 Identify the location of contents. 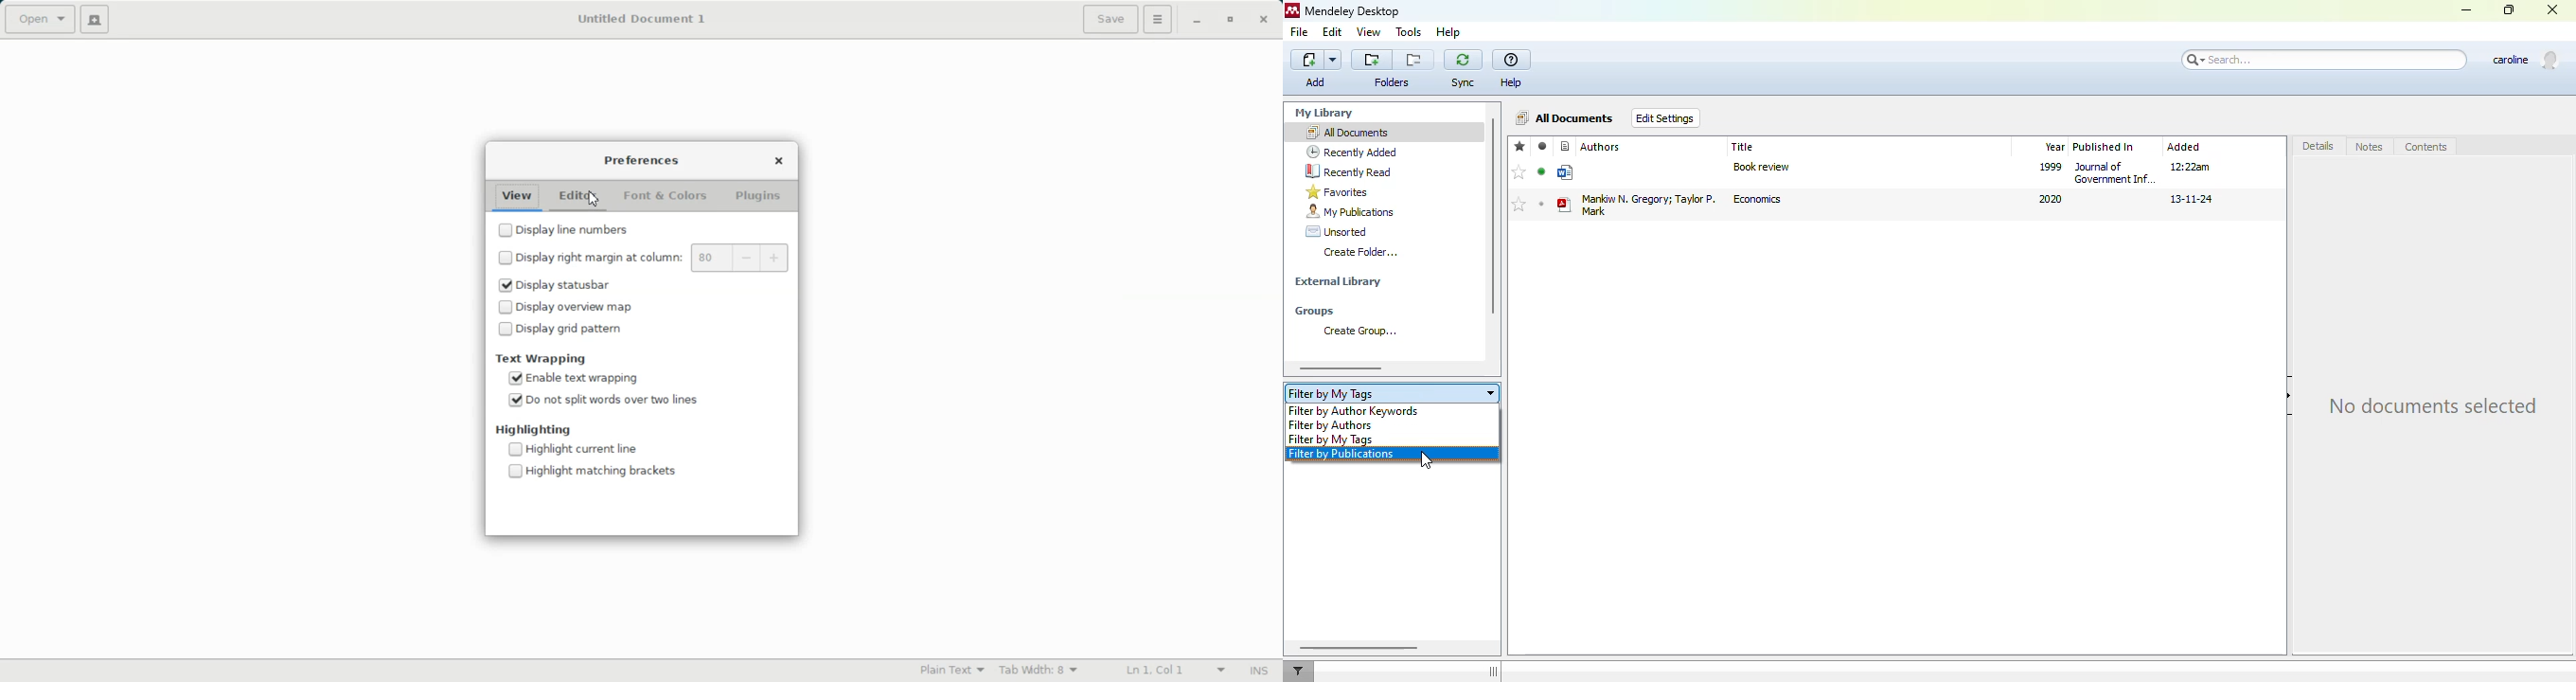
(2426, 147).